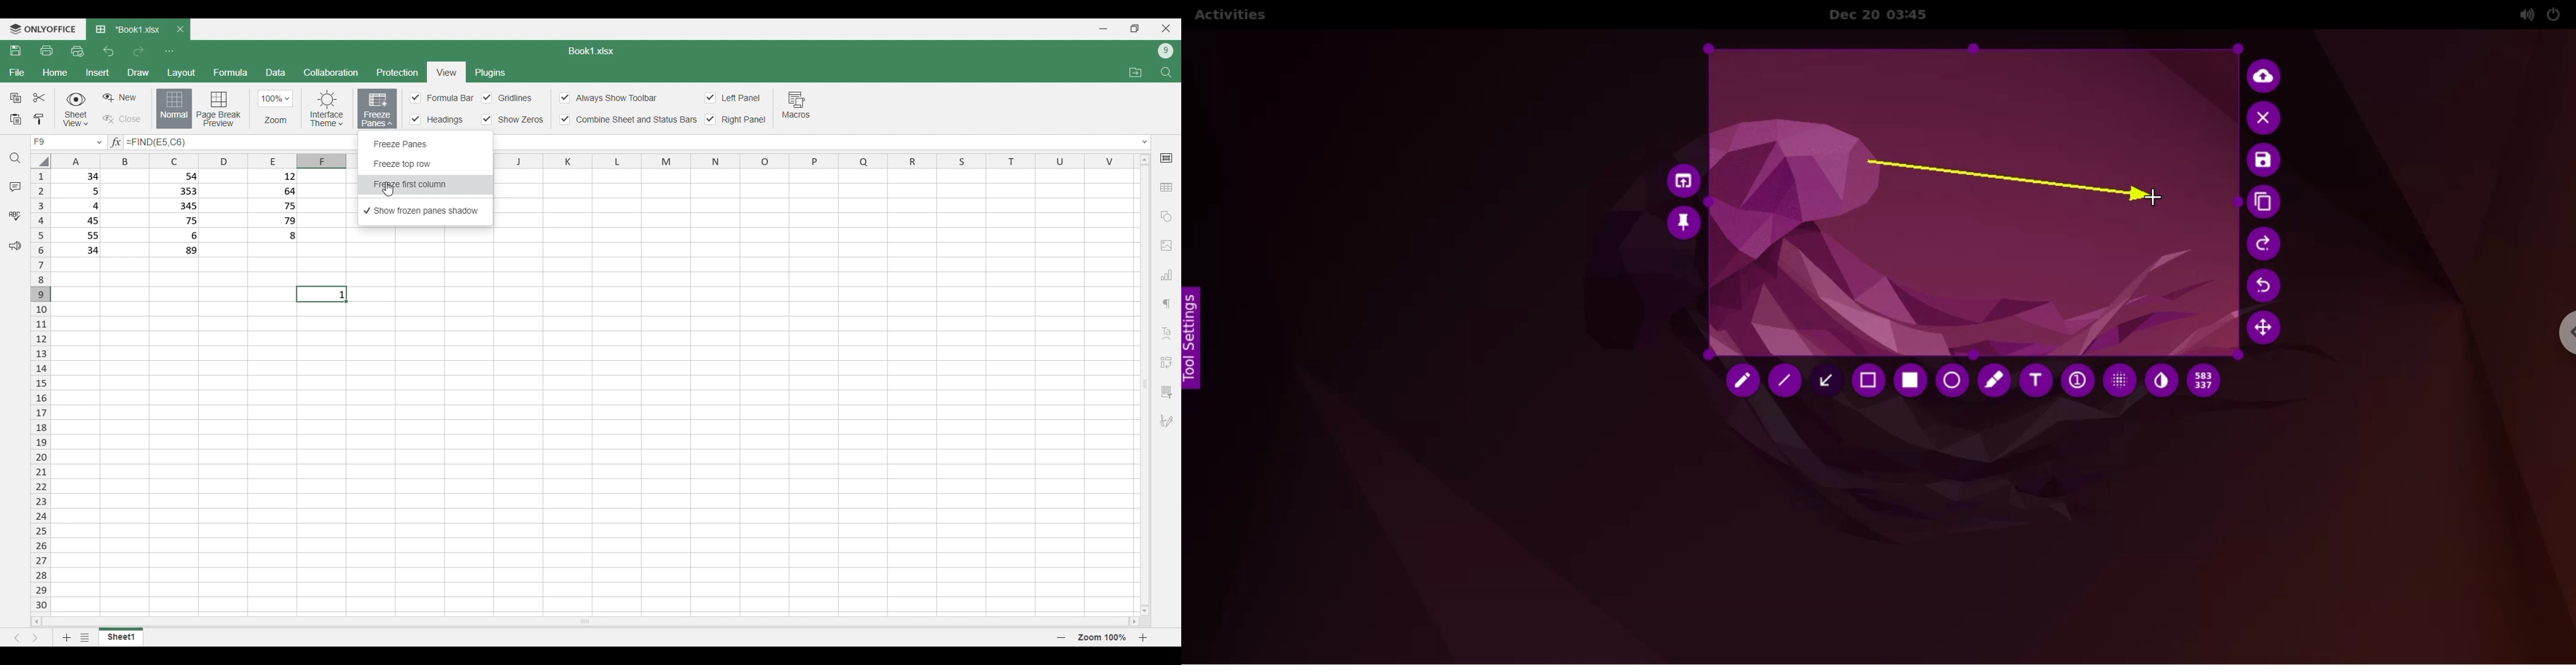 The height and width of the screenshot is (672, 2576). Describe the element at coordinates (219, 110) in the screenshot. I see `Page break preview` at that location.